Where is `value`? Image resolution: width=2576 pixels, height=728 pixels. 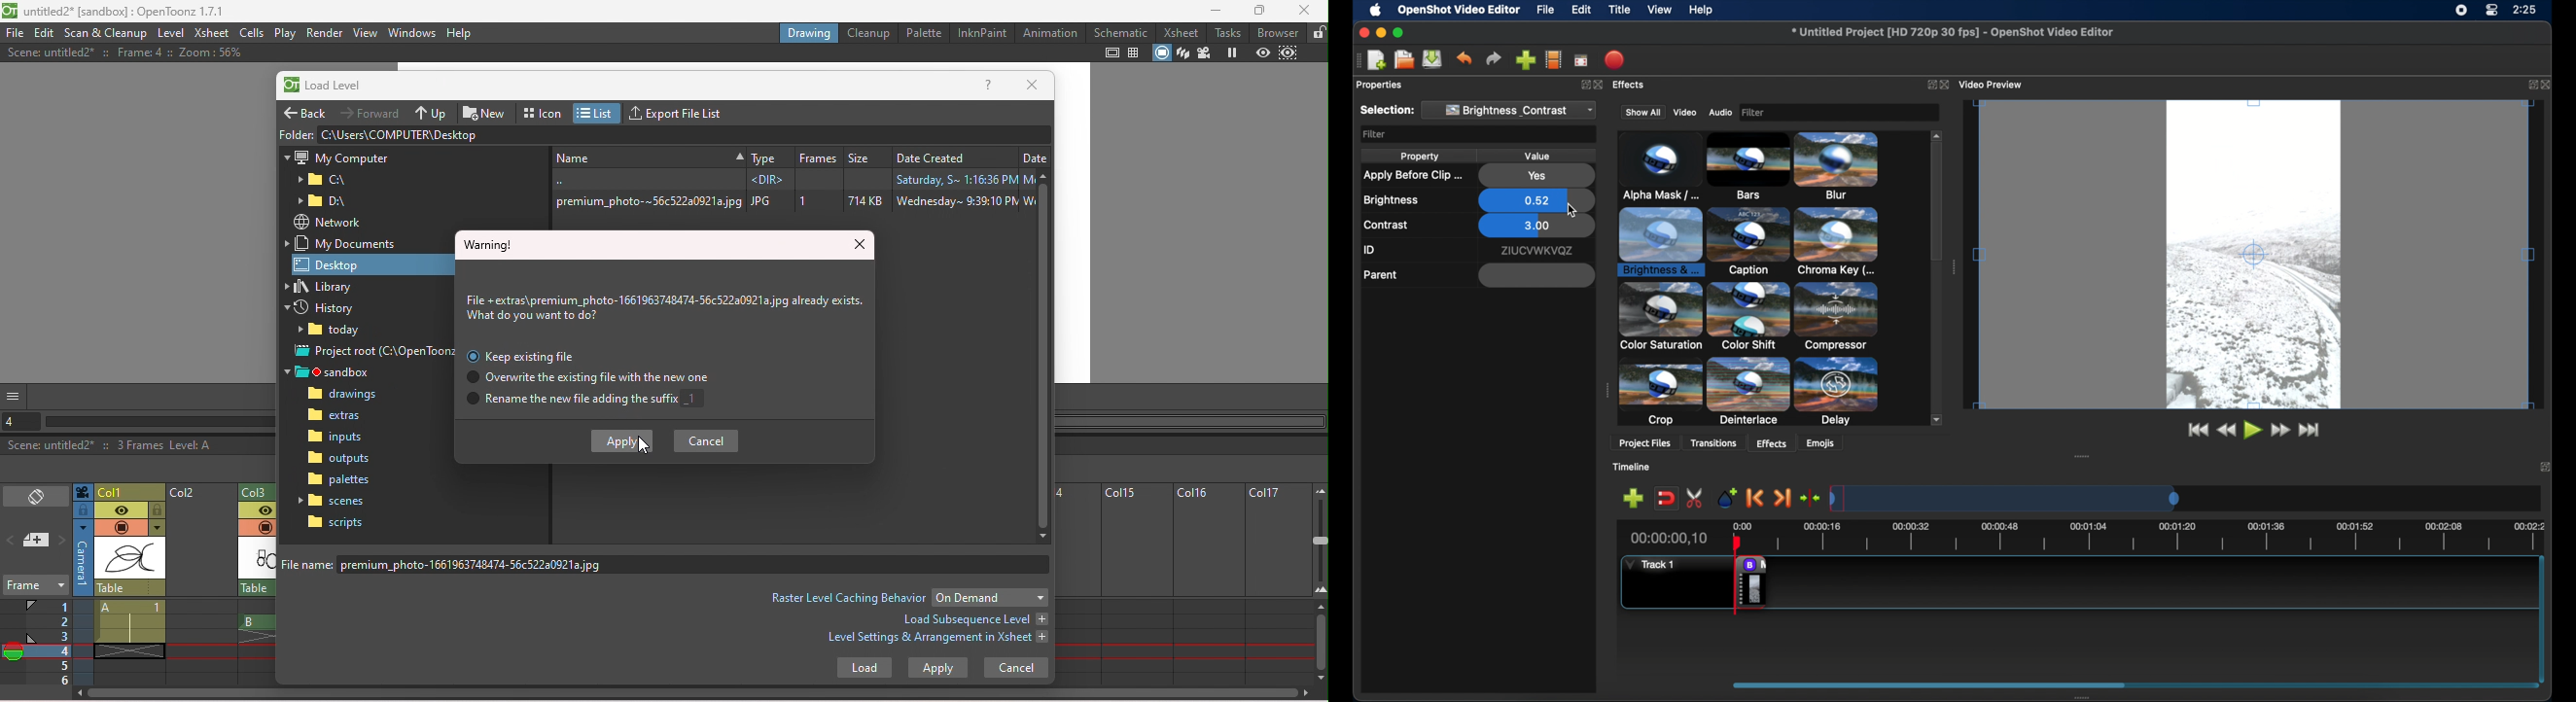
value is located at coordinates (1539, 155).